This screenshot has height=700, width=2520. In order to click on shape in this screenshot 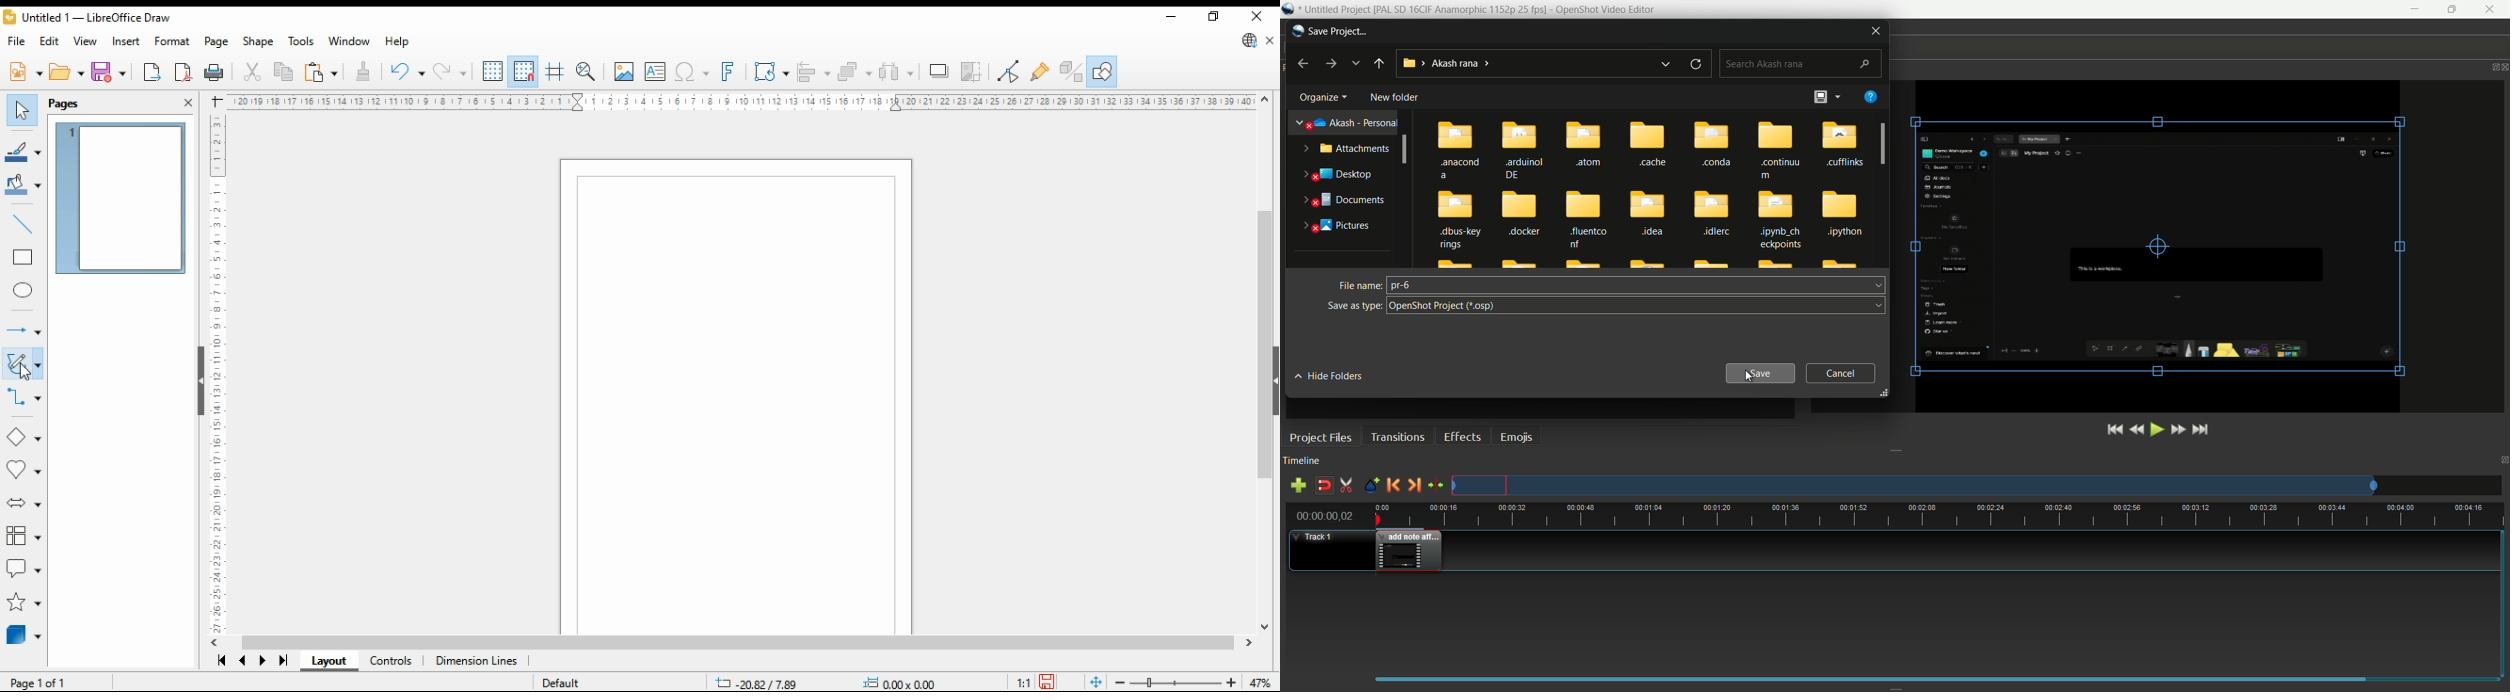, I will do `click(259, 41)`.